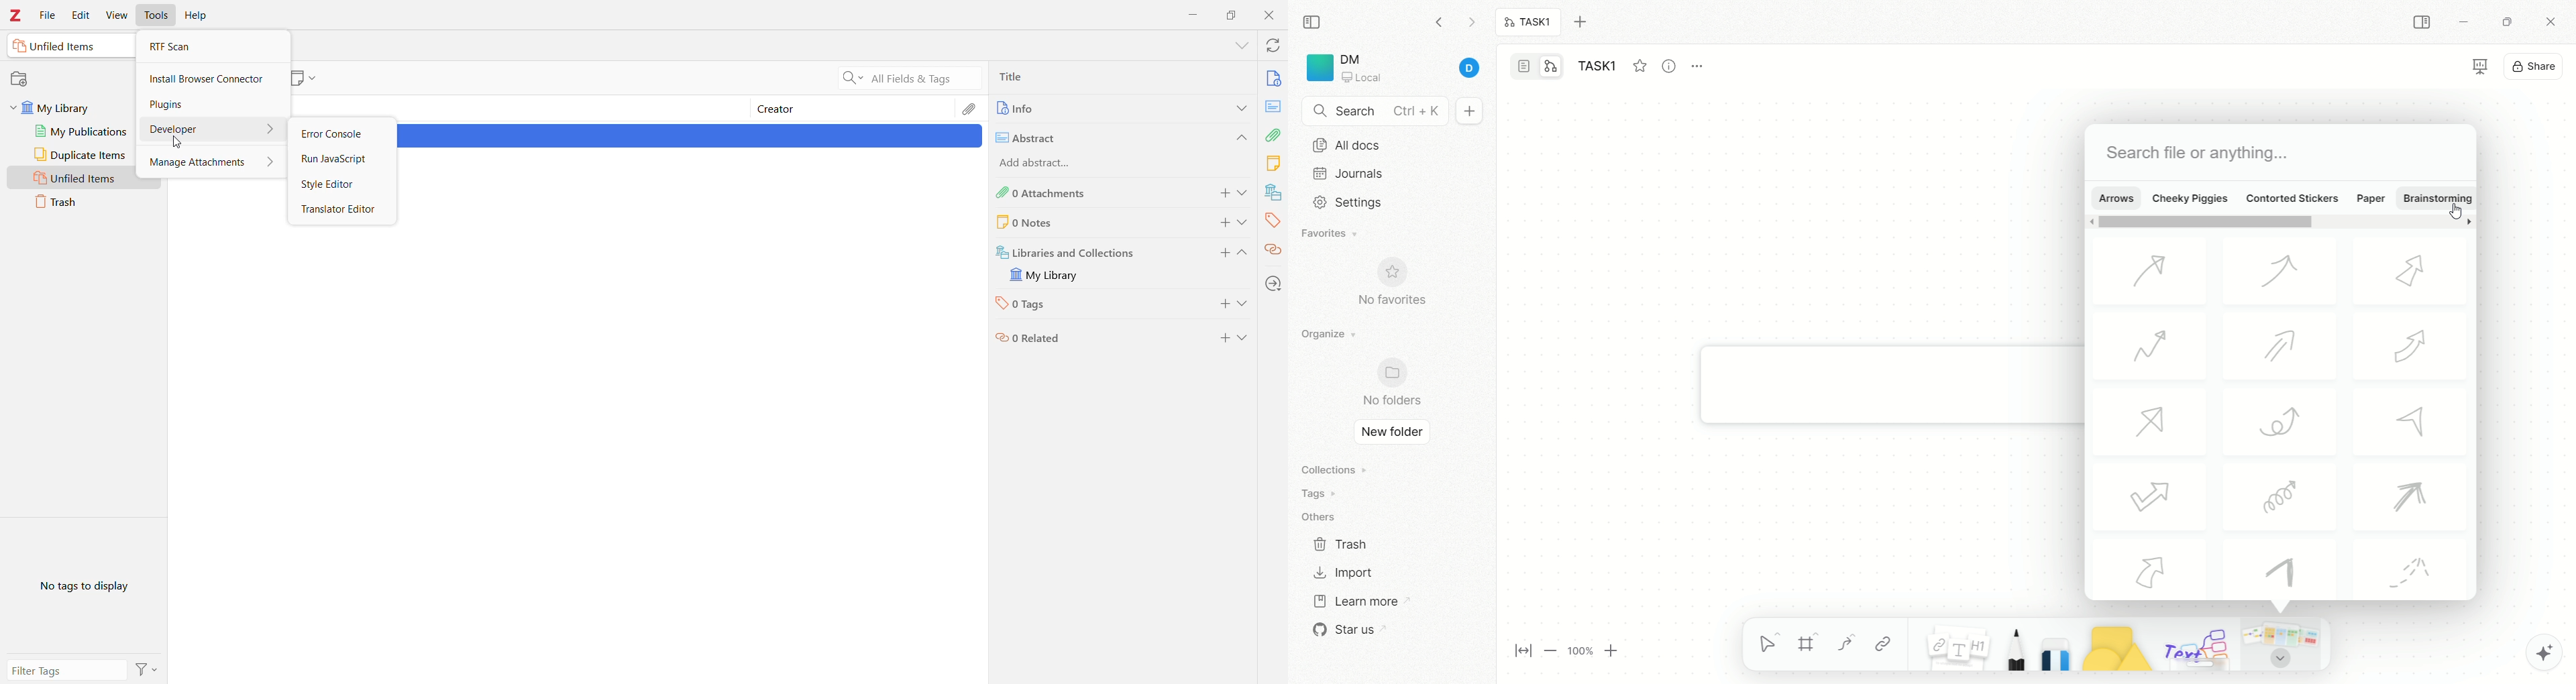  What do you see at coordinates (2051, 644) in the screenshot?
I see `eraser` at bounding box center [2051, 644].